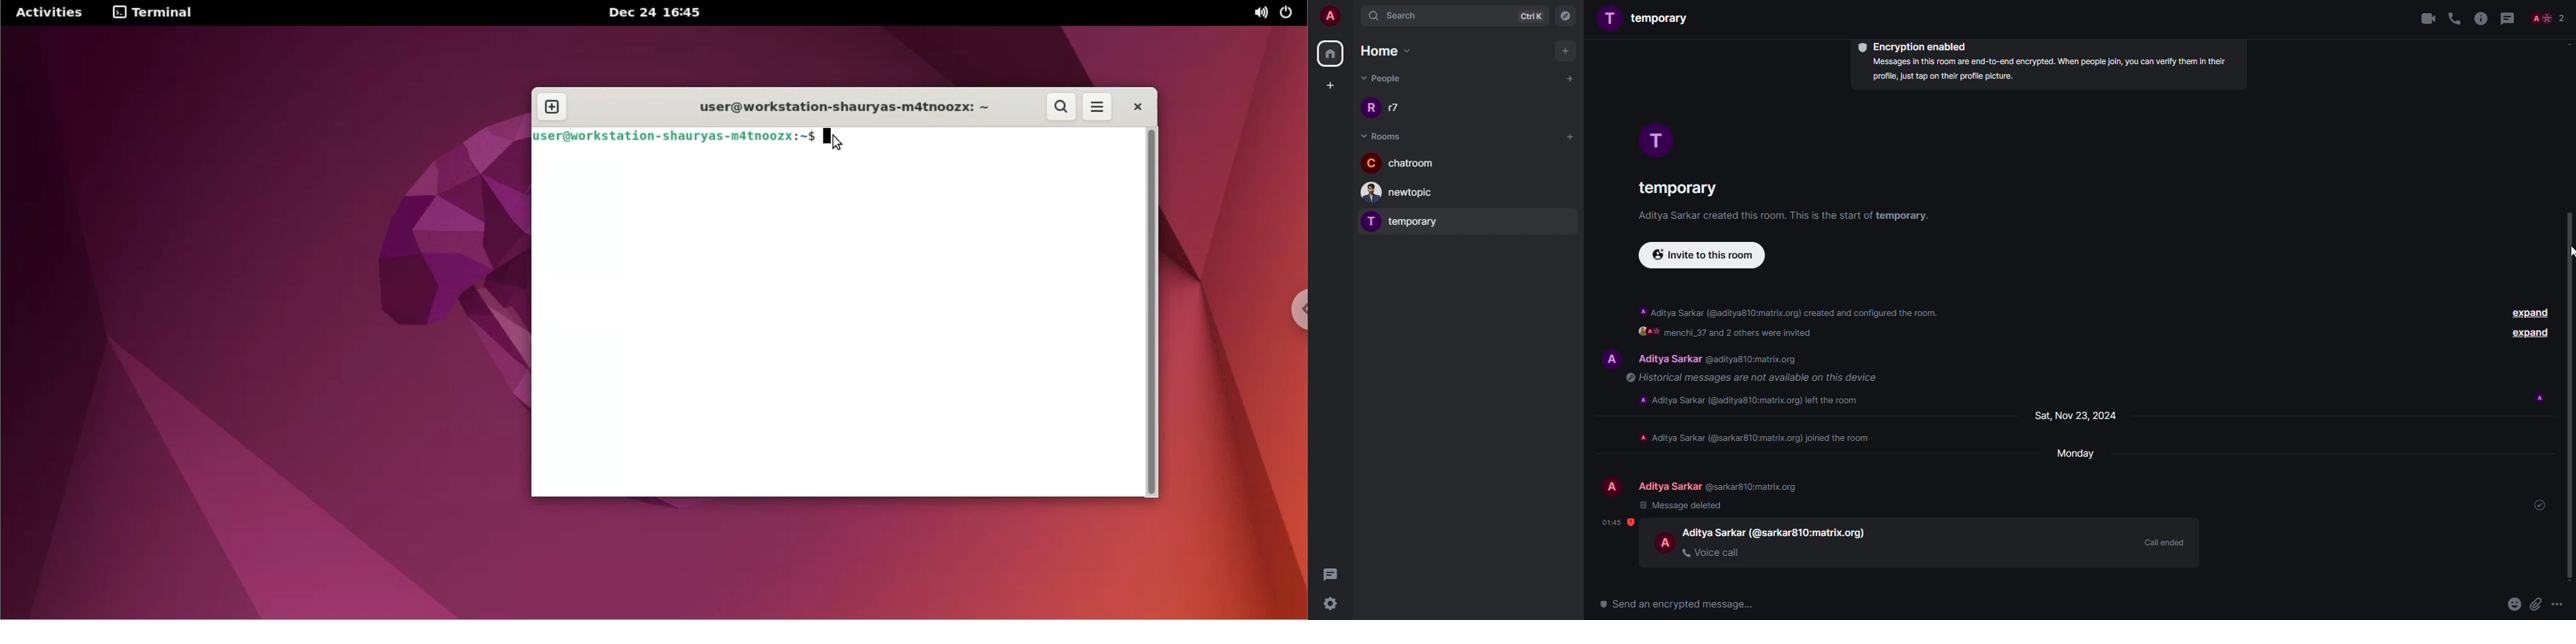 The width and height of the screenshot is (2576, 644). Describe the element at coordinates (1613, 520) in the screenshot. I see `time` at that location.